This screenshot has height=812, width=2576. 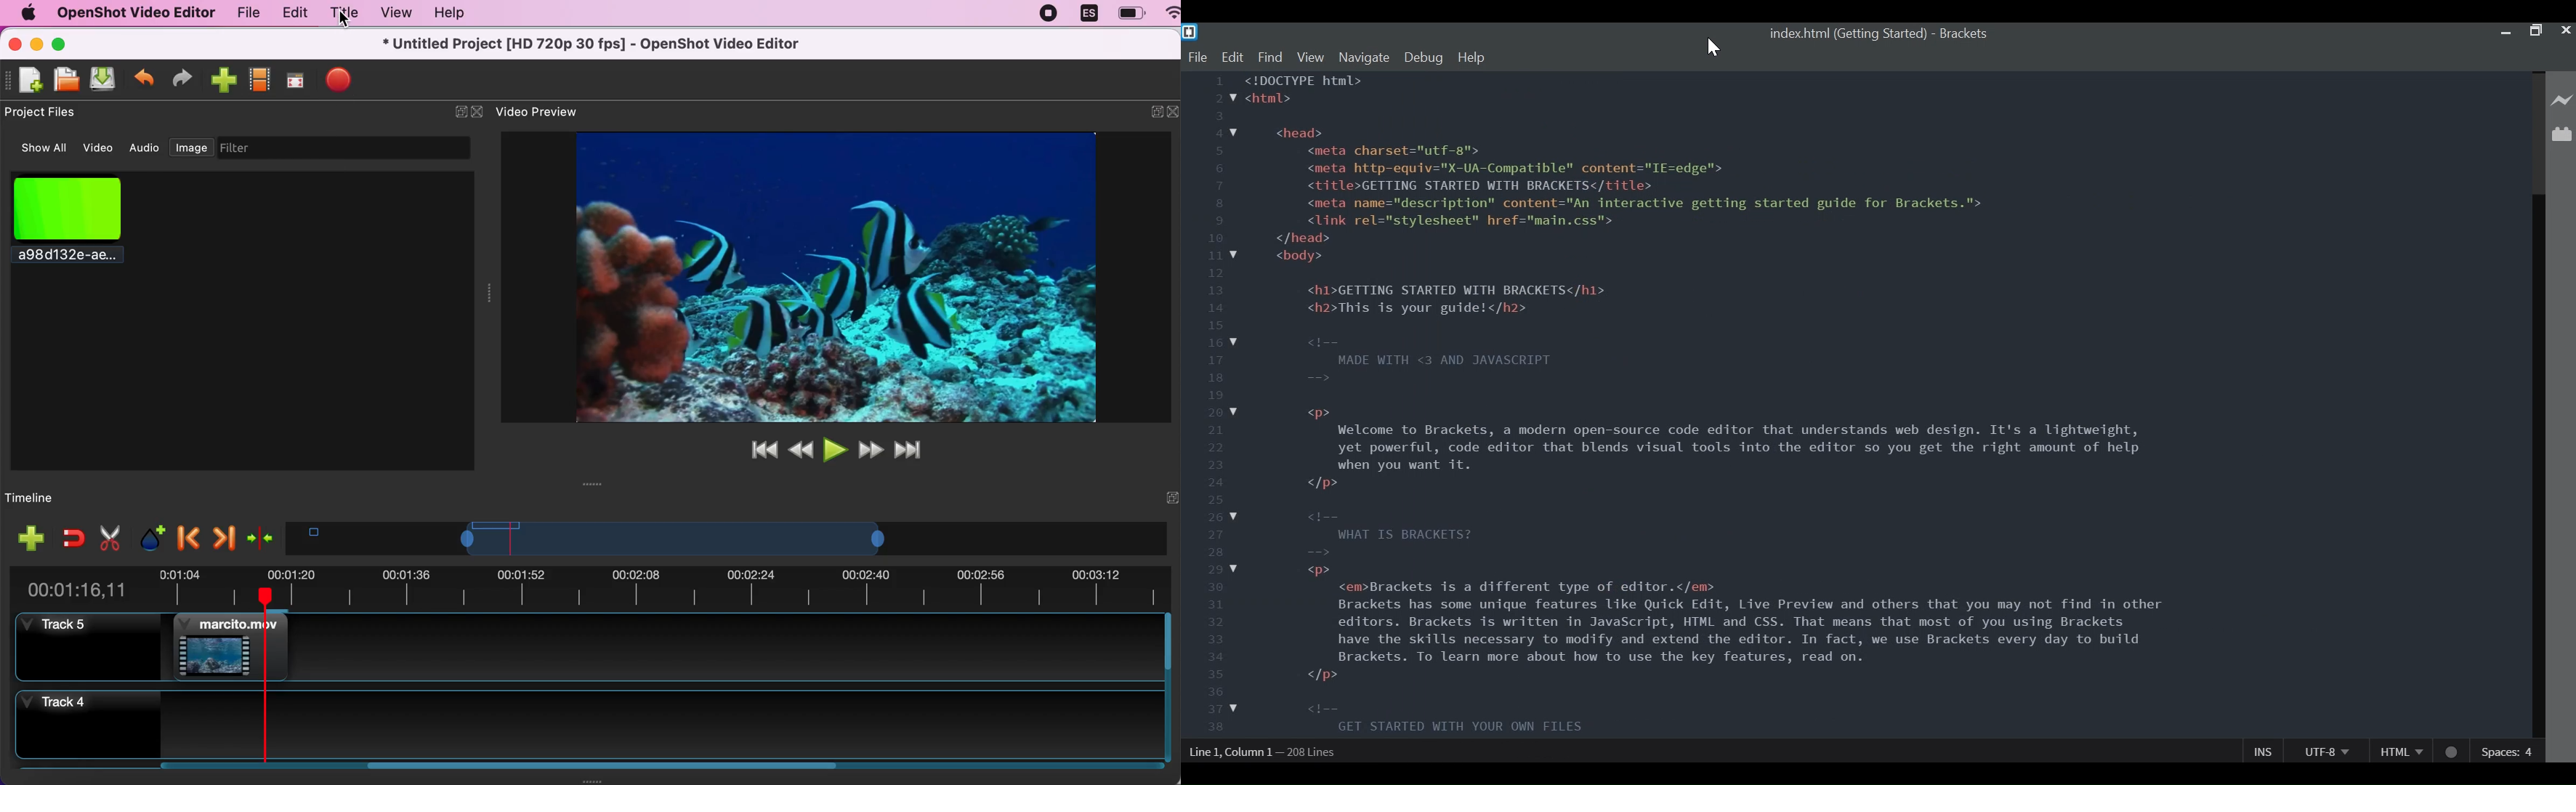 I want to click on recording stopped, so click(x=1050, y=16).